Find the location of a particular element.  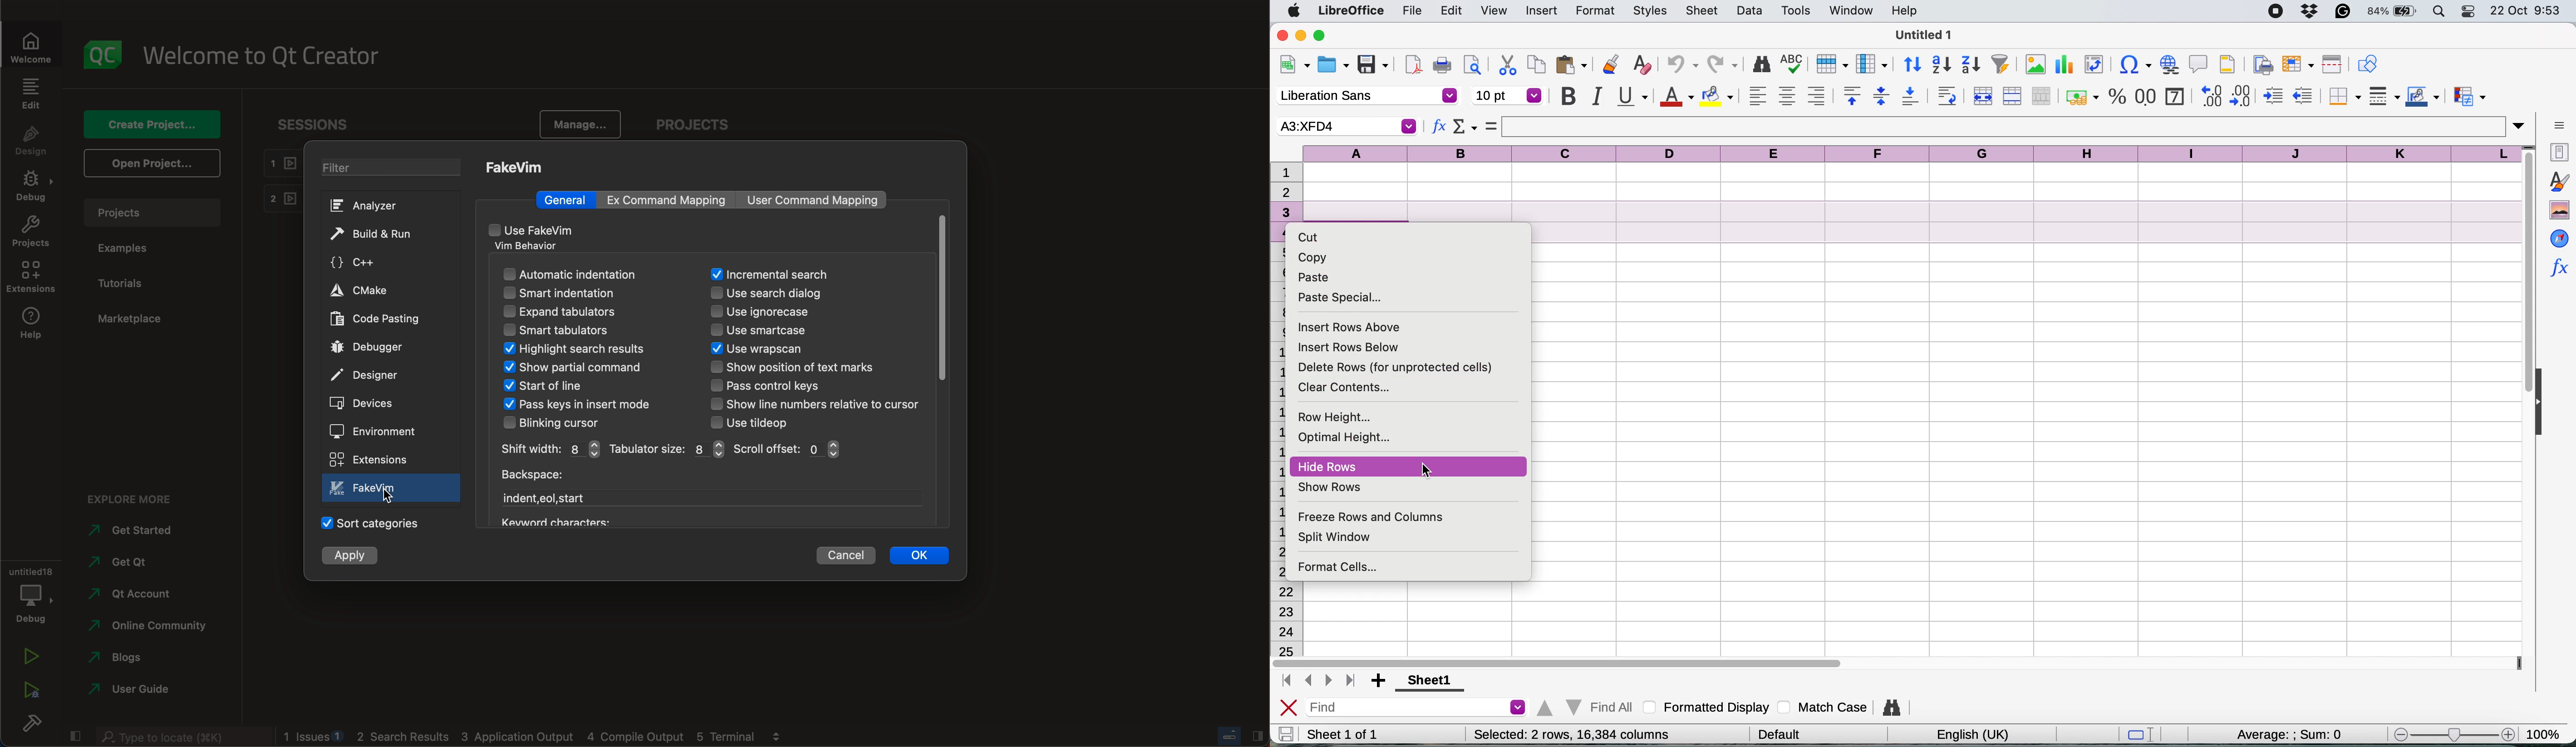

format as date is located at coordinates (2174, 95).